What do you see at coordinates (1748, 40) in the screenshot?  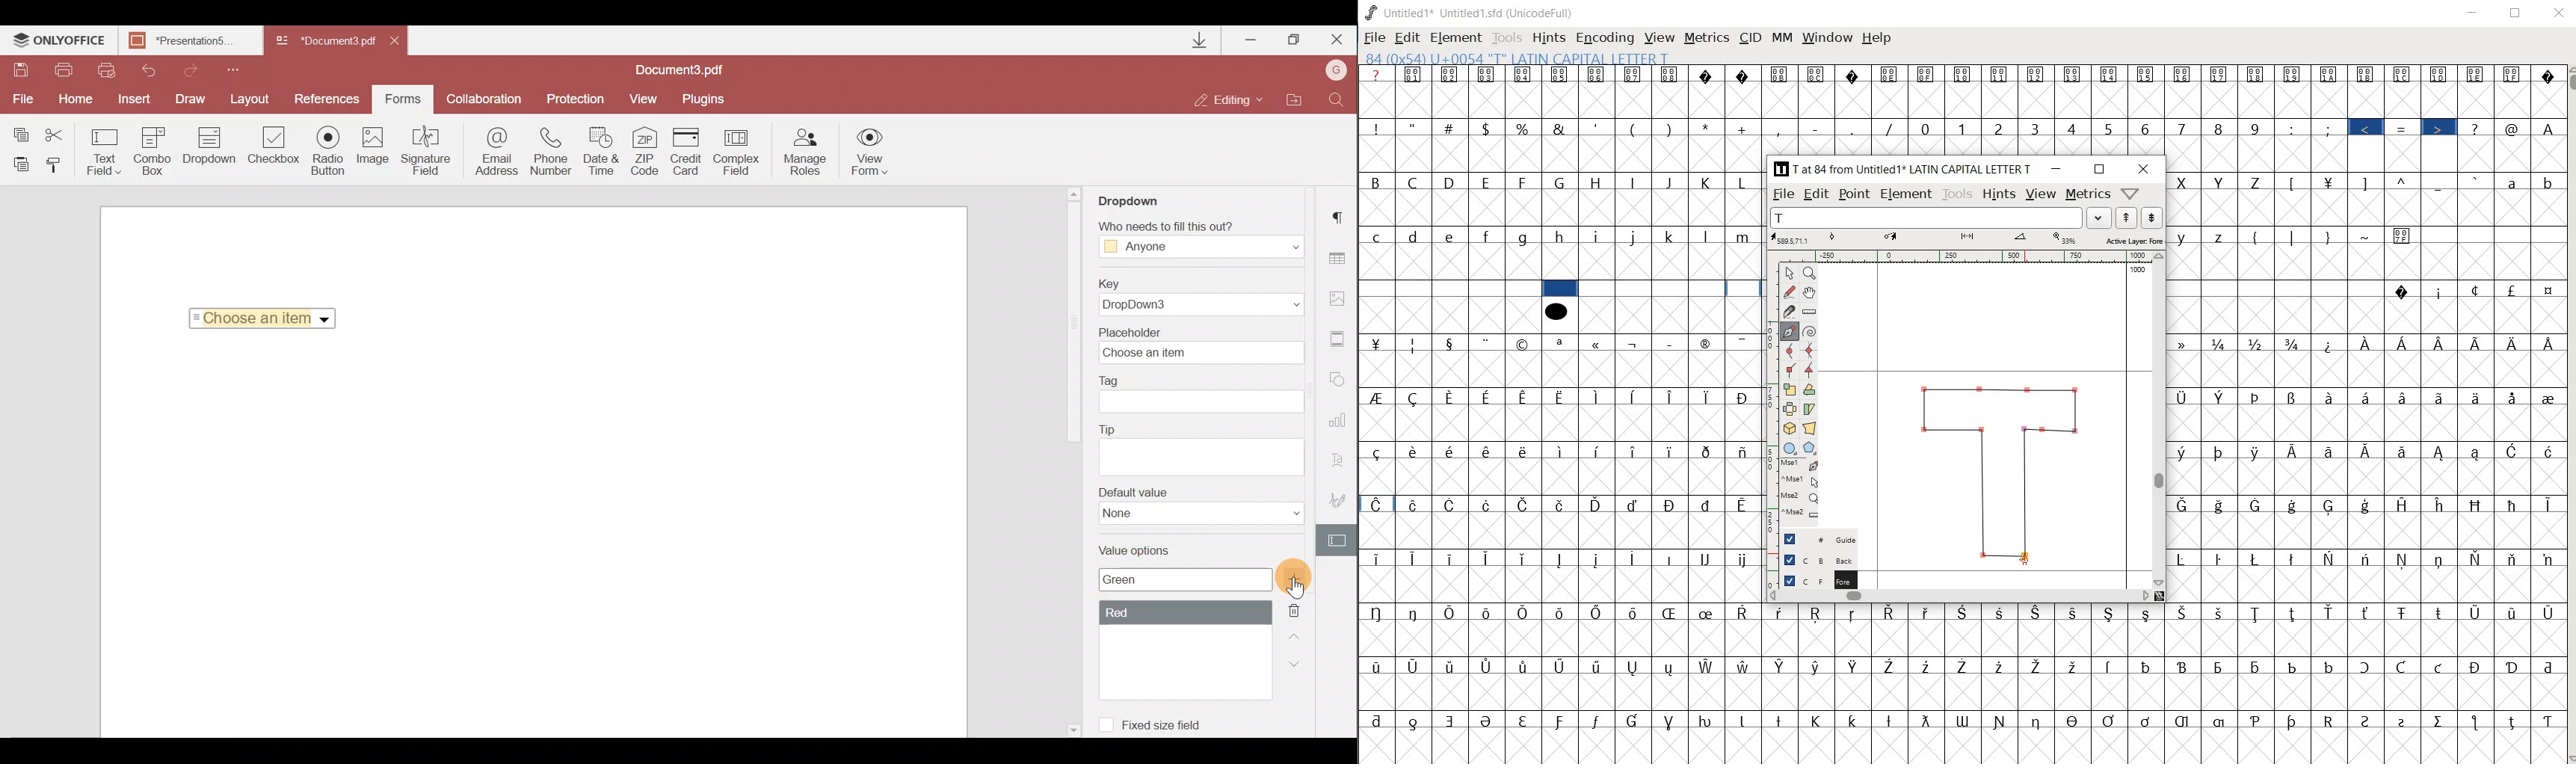 I see `cid` at bounding box center [1748, 40].